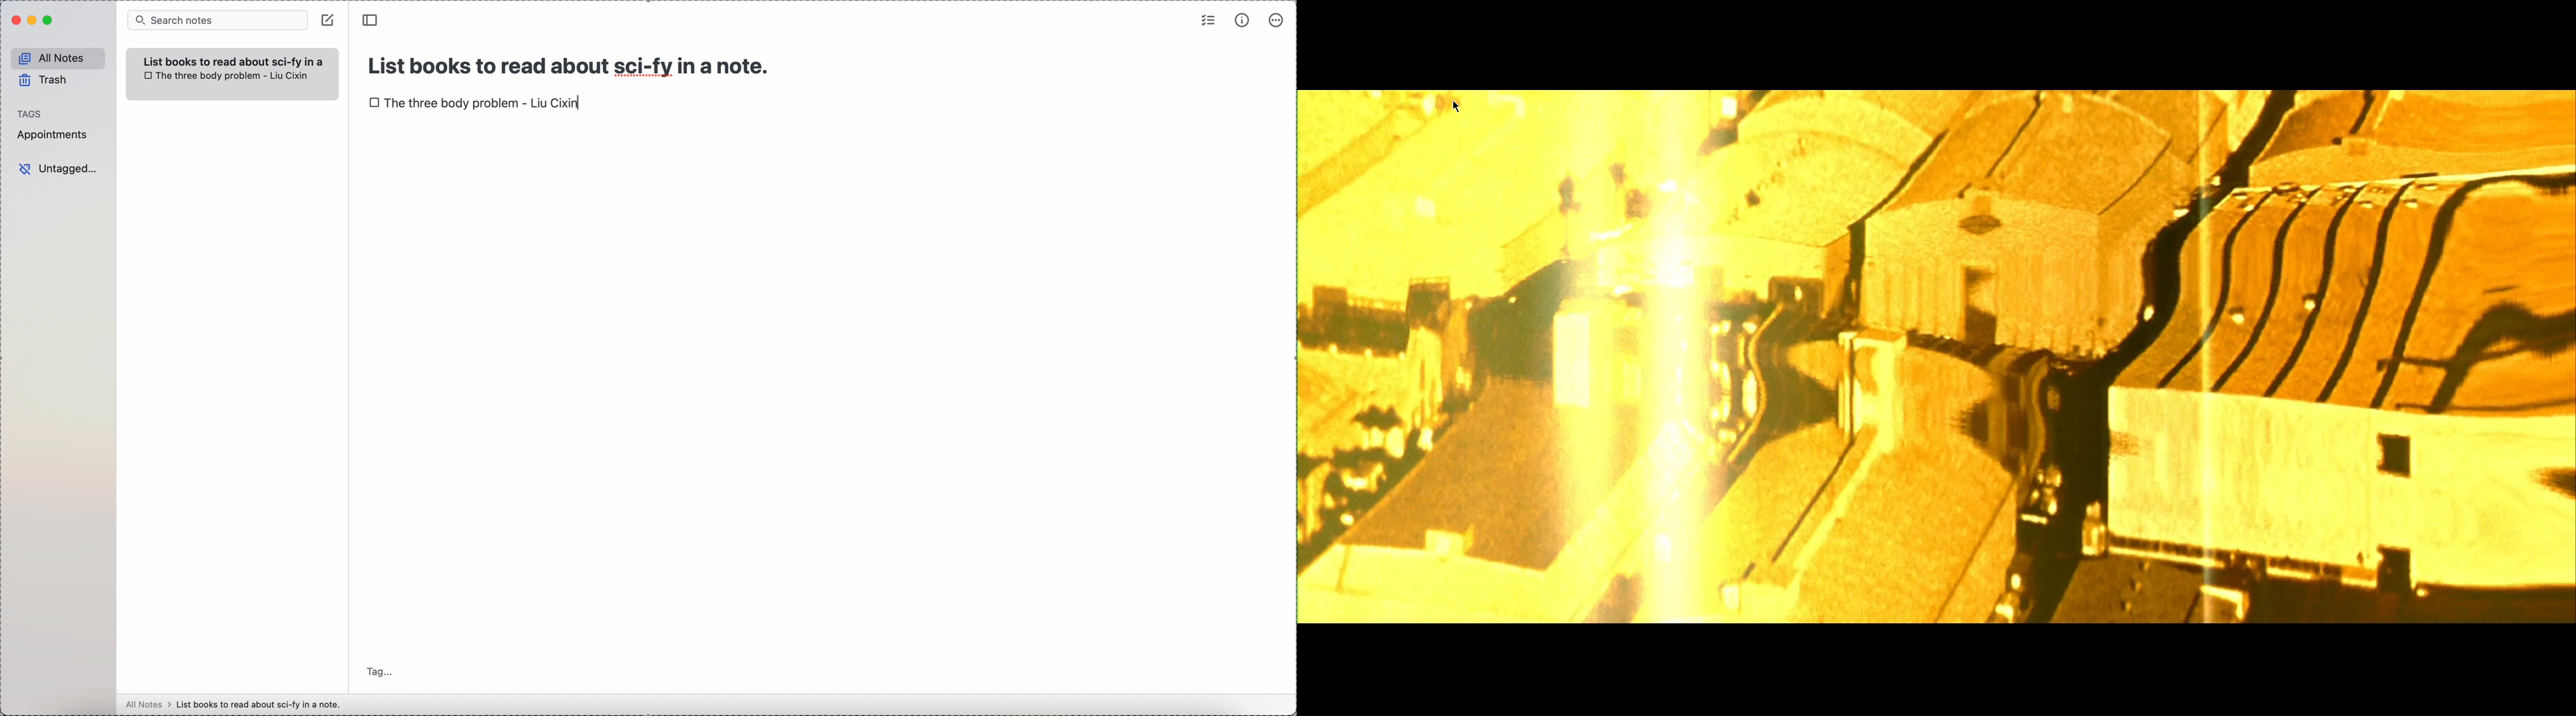 The width and height of the screenshot is (2576, 728). I want to click on checkbox, so click(147, 76).